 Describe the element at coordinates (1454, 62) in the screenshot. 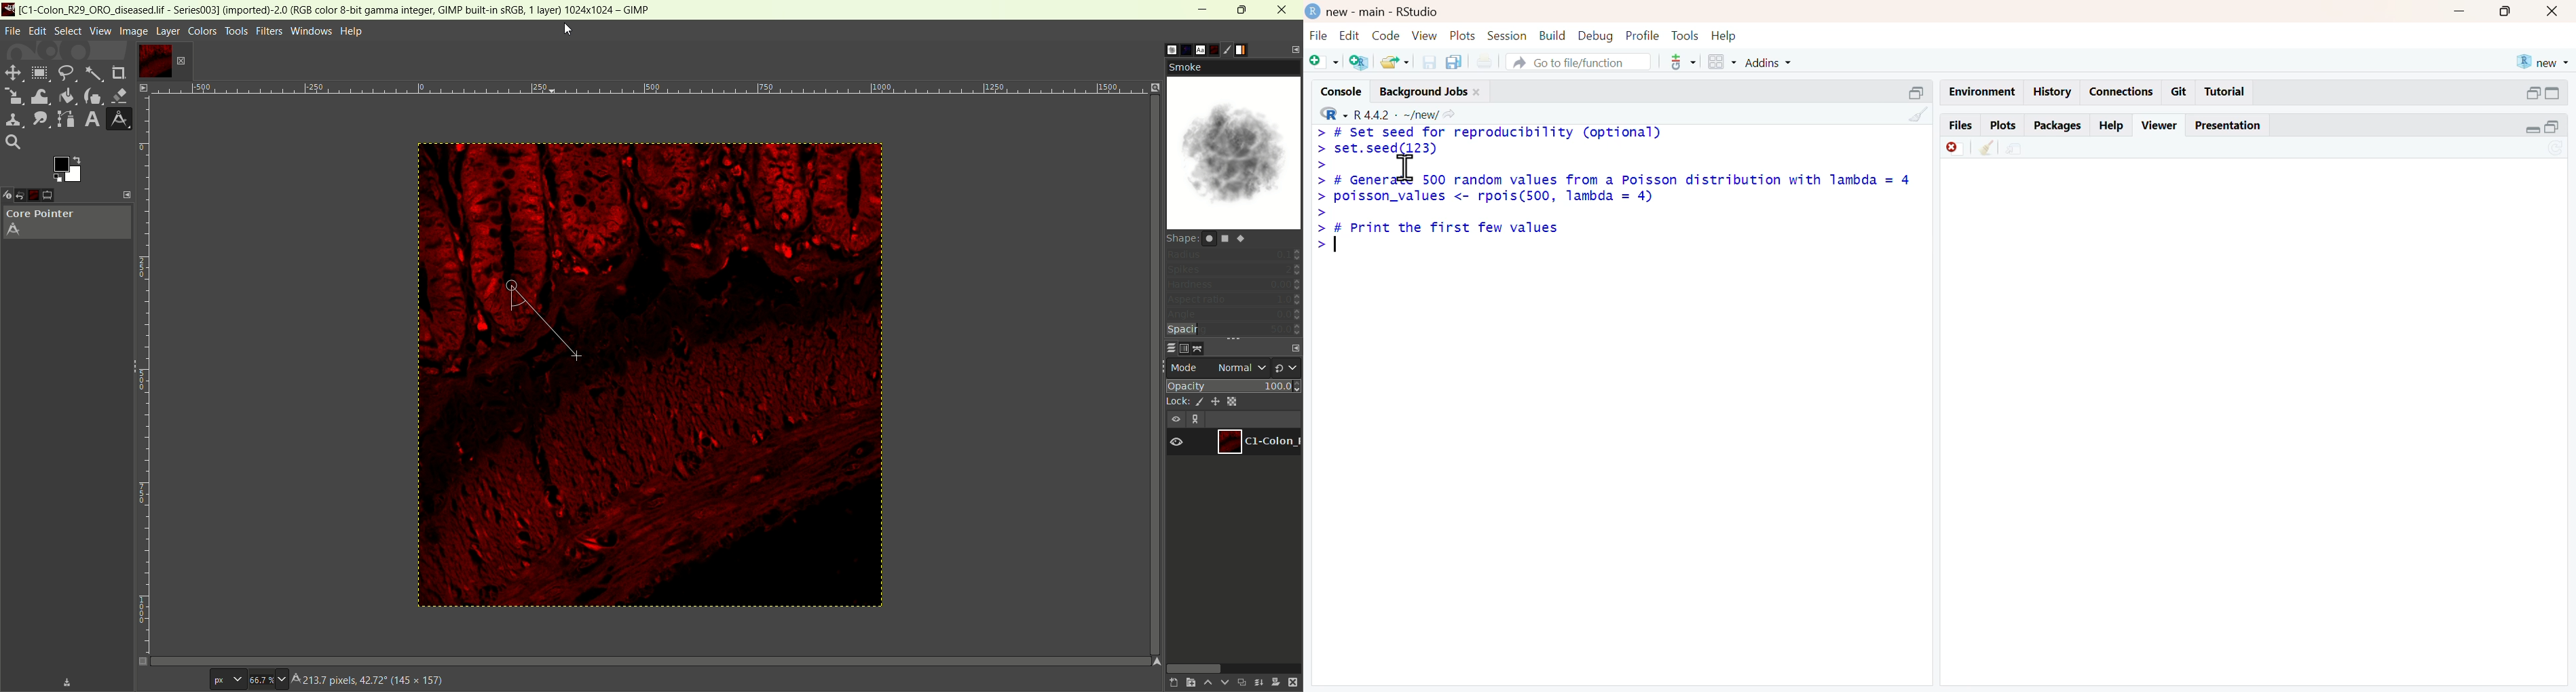

I see `copy` at that location.